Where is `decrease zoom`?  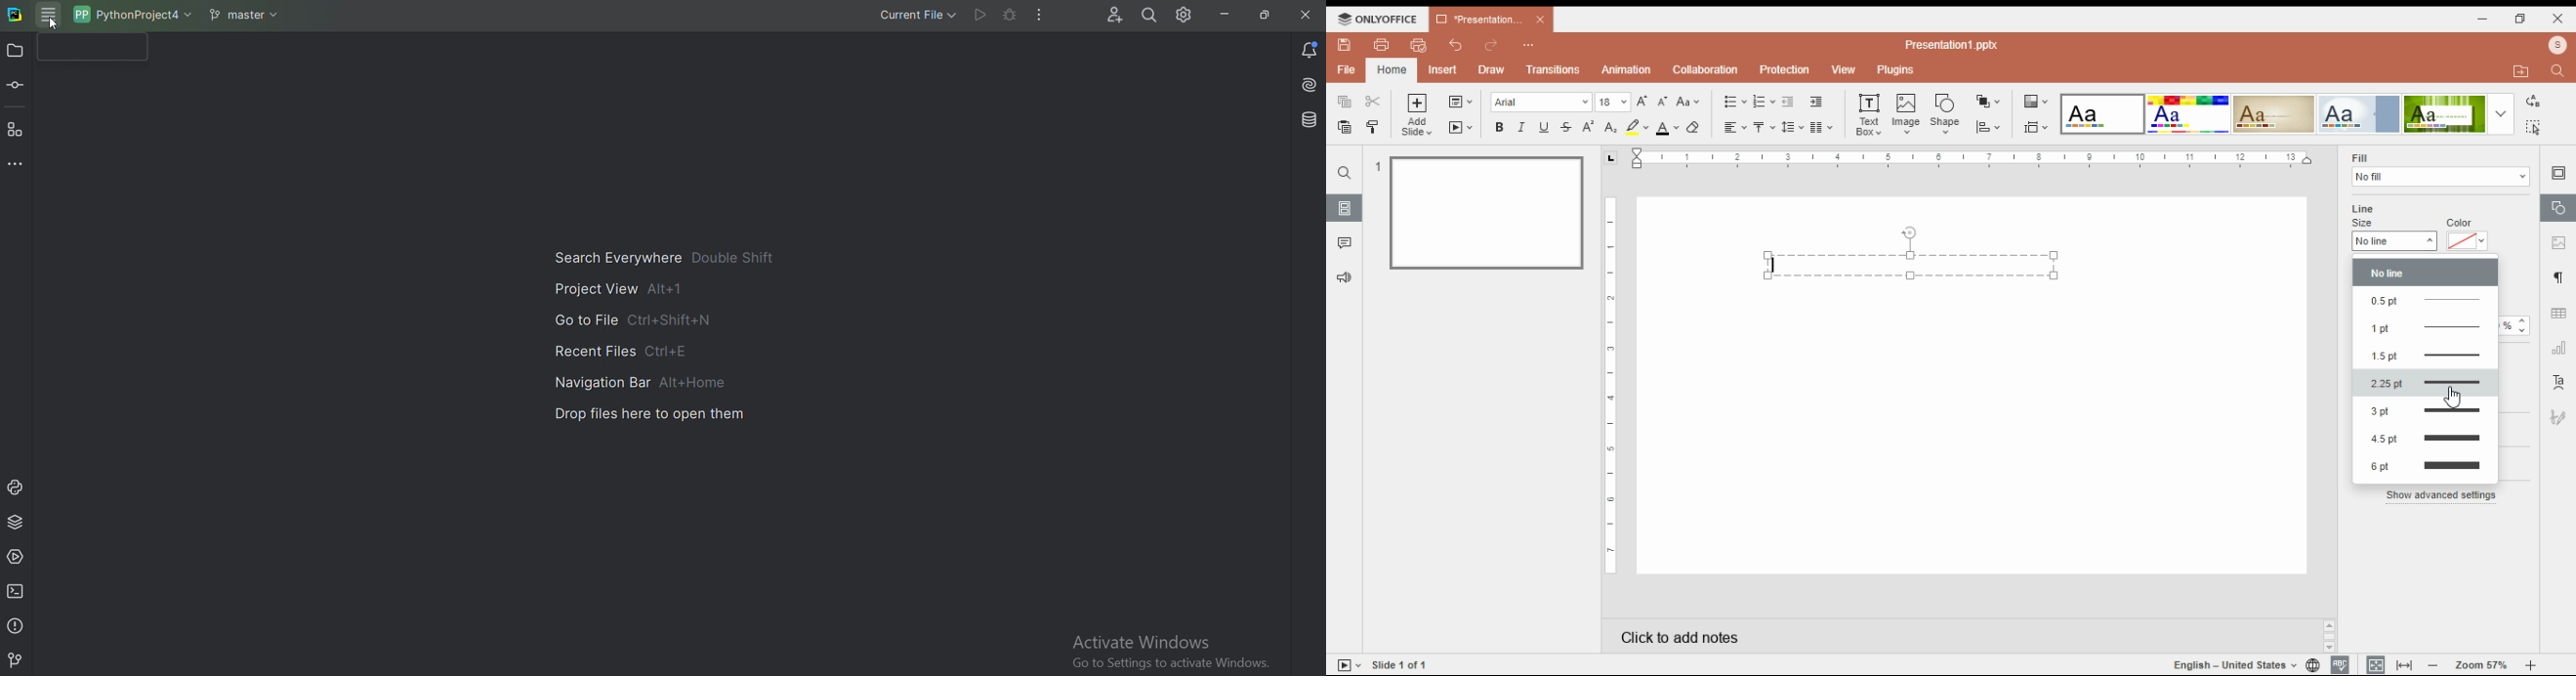 decrease zoom is located at coordinates (2433, 664).